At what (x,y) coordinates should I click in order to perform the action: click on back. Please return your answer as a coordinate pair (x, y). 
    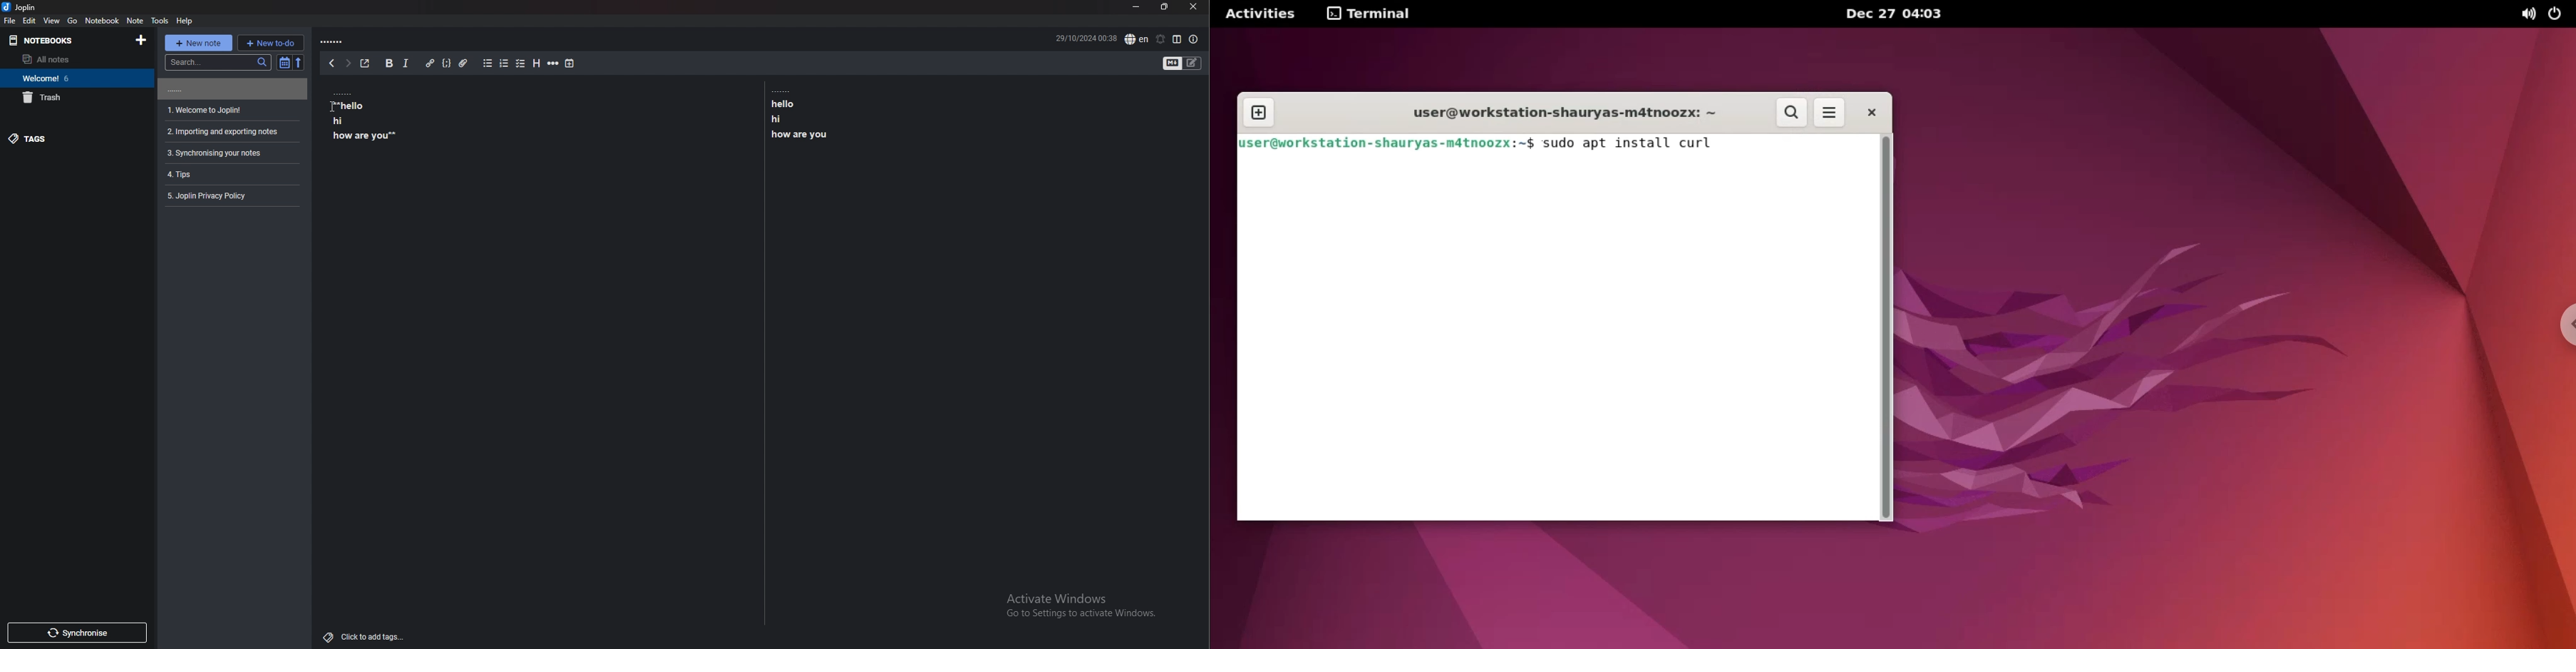
    Looking at the image, I should click on (332, 63).